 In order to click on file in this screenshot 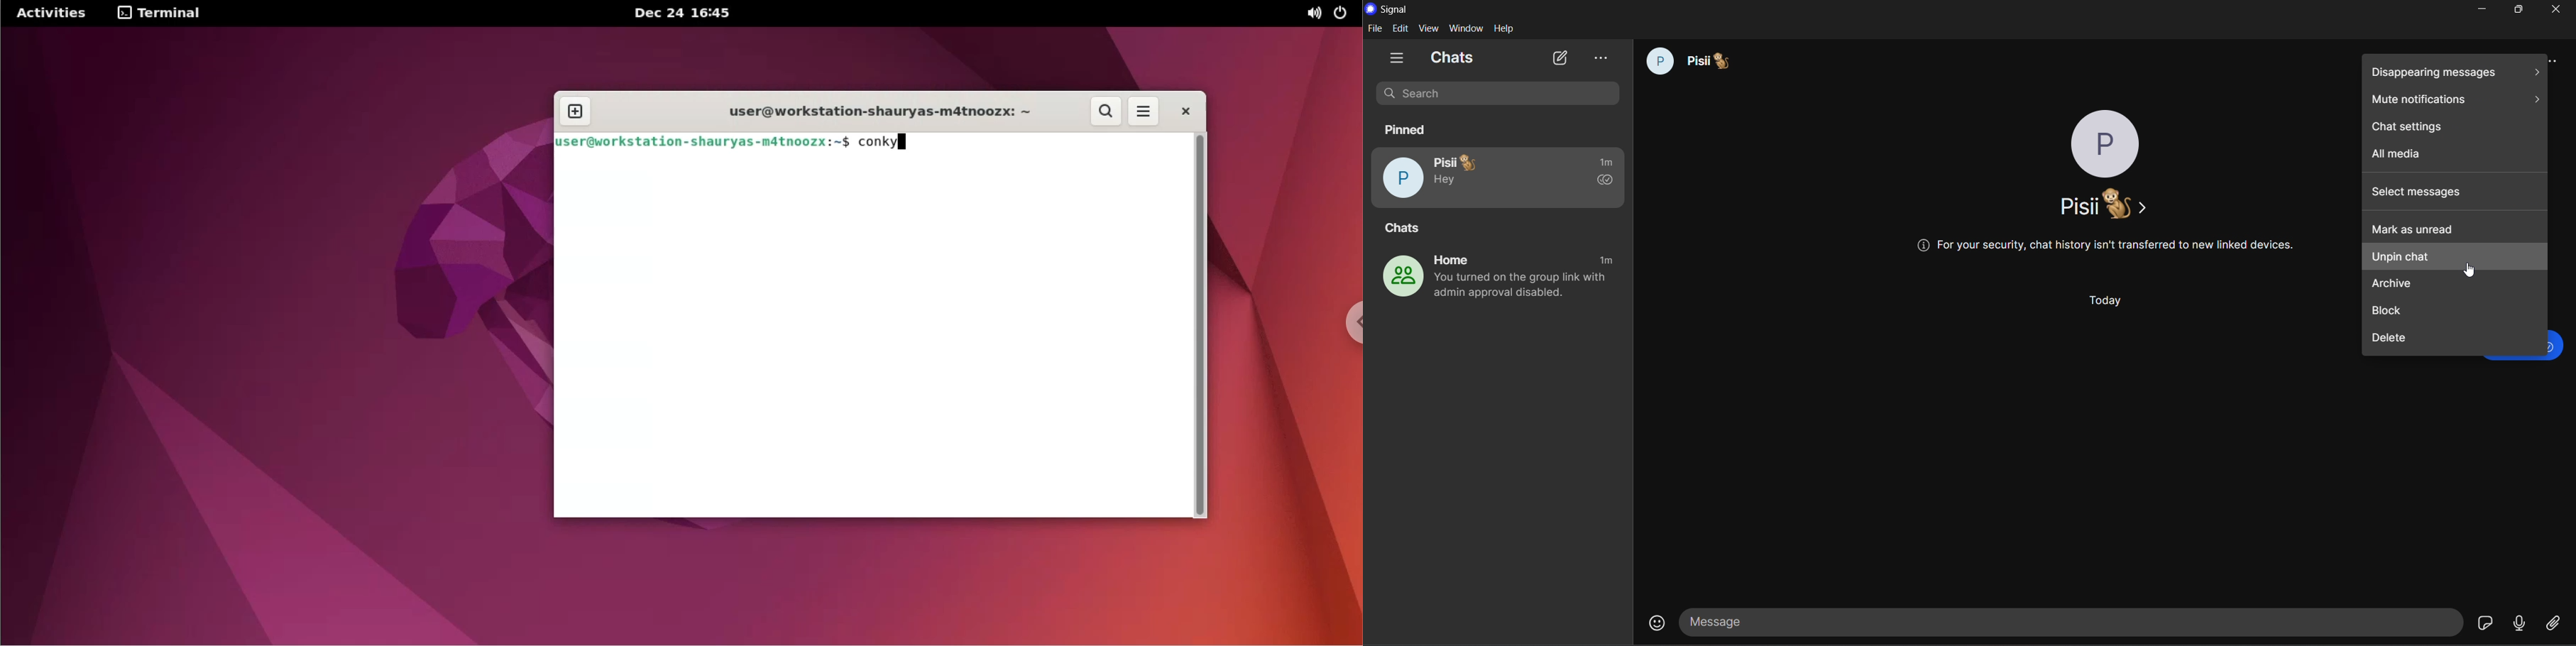, I will do `click(1376, 28)`.